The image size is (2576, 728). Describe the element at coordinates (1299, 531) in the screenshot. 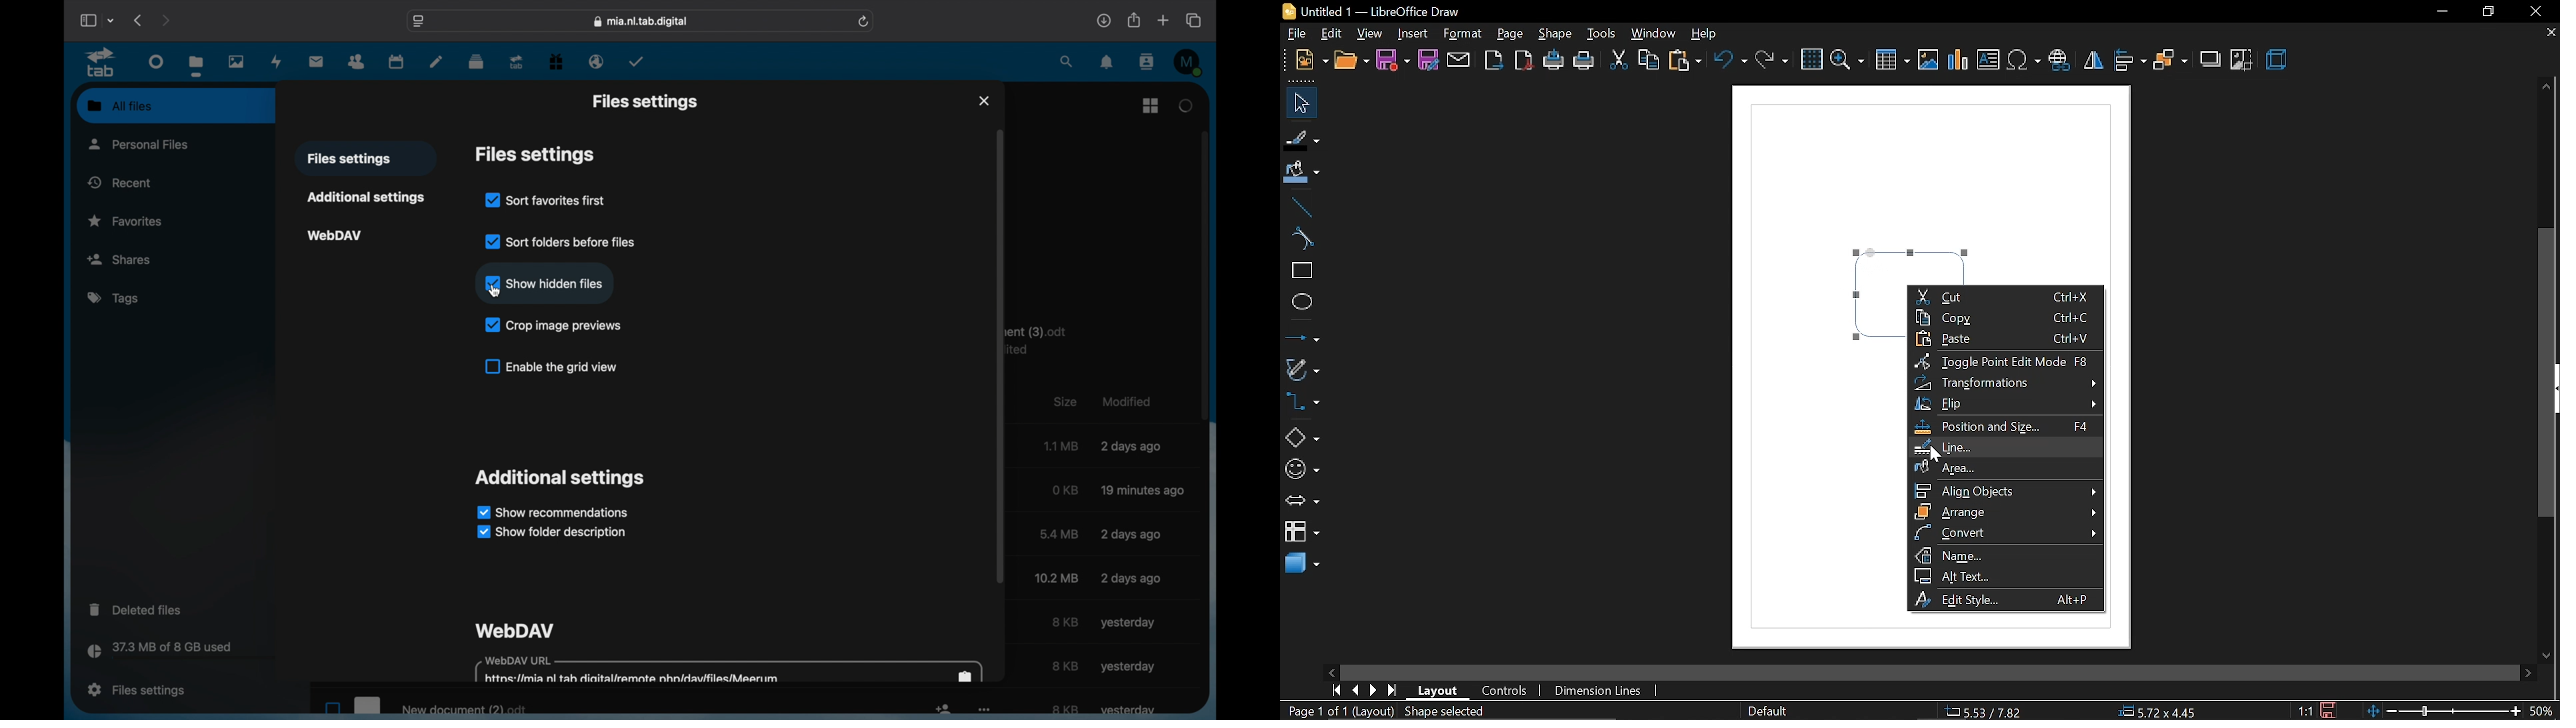

I see `flowchart` at that location.